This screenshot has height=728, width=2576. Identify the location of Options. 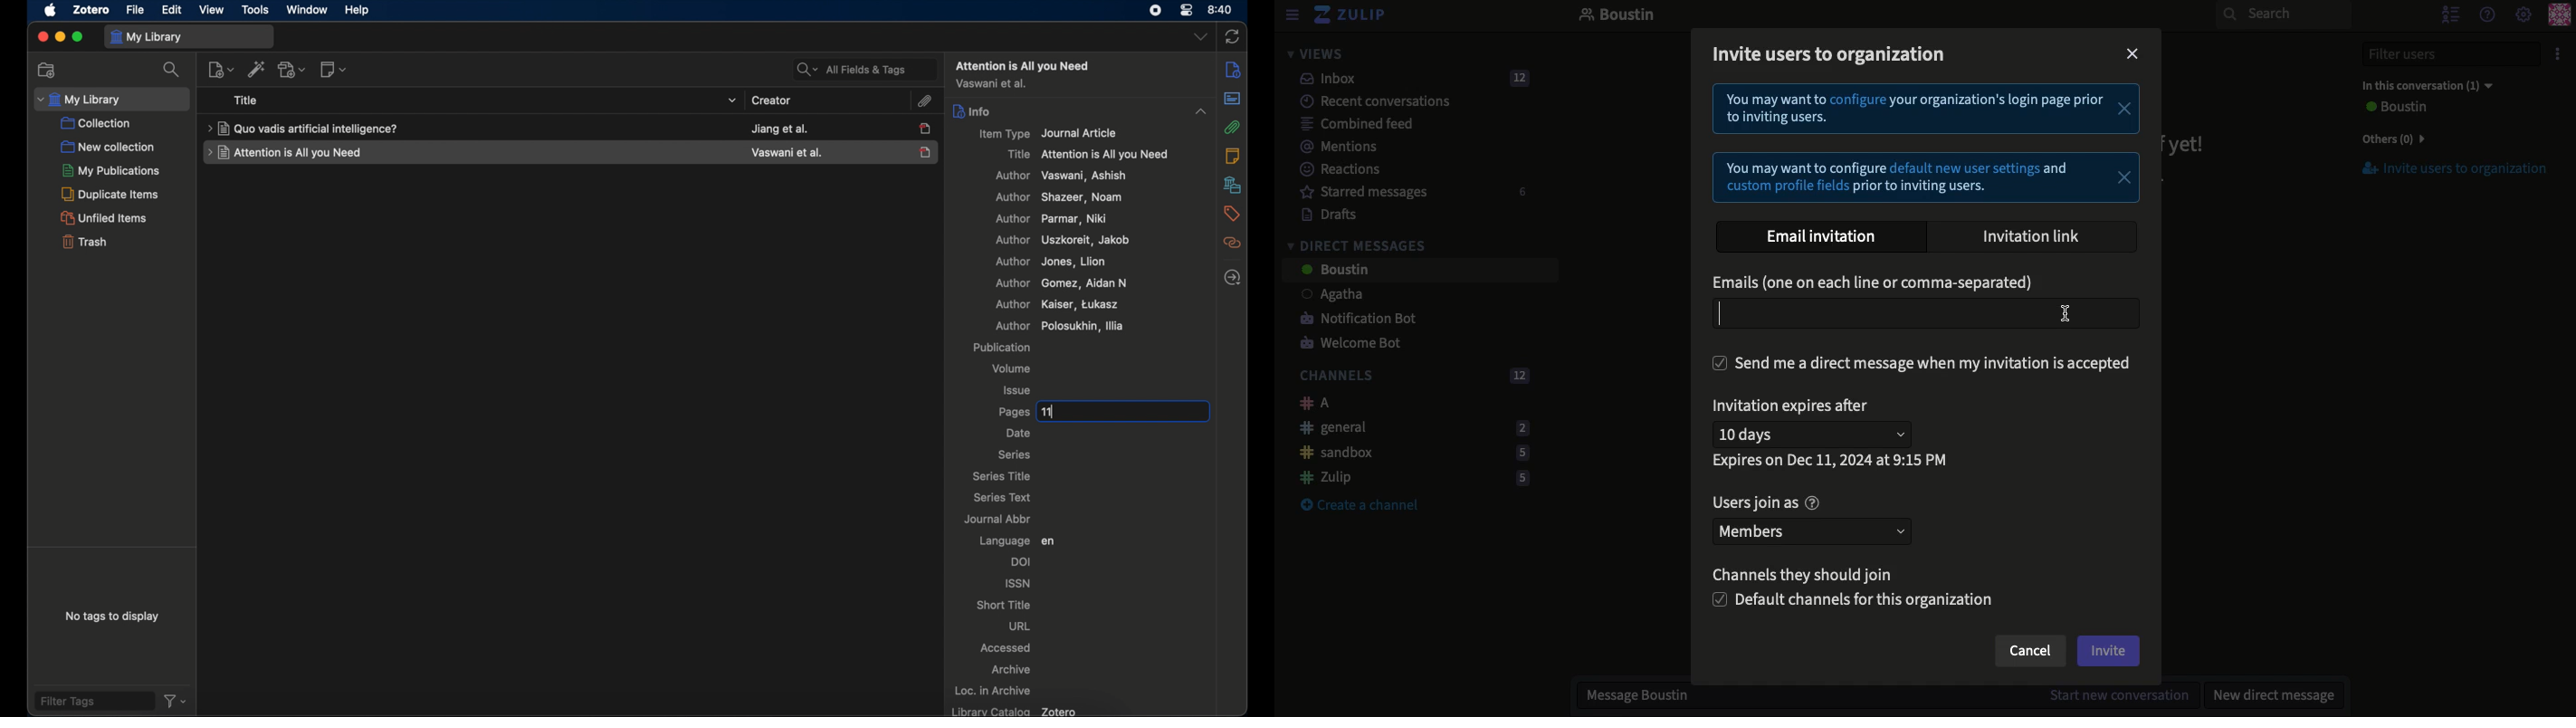
(2555, 54).